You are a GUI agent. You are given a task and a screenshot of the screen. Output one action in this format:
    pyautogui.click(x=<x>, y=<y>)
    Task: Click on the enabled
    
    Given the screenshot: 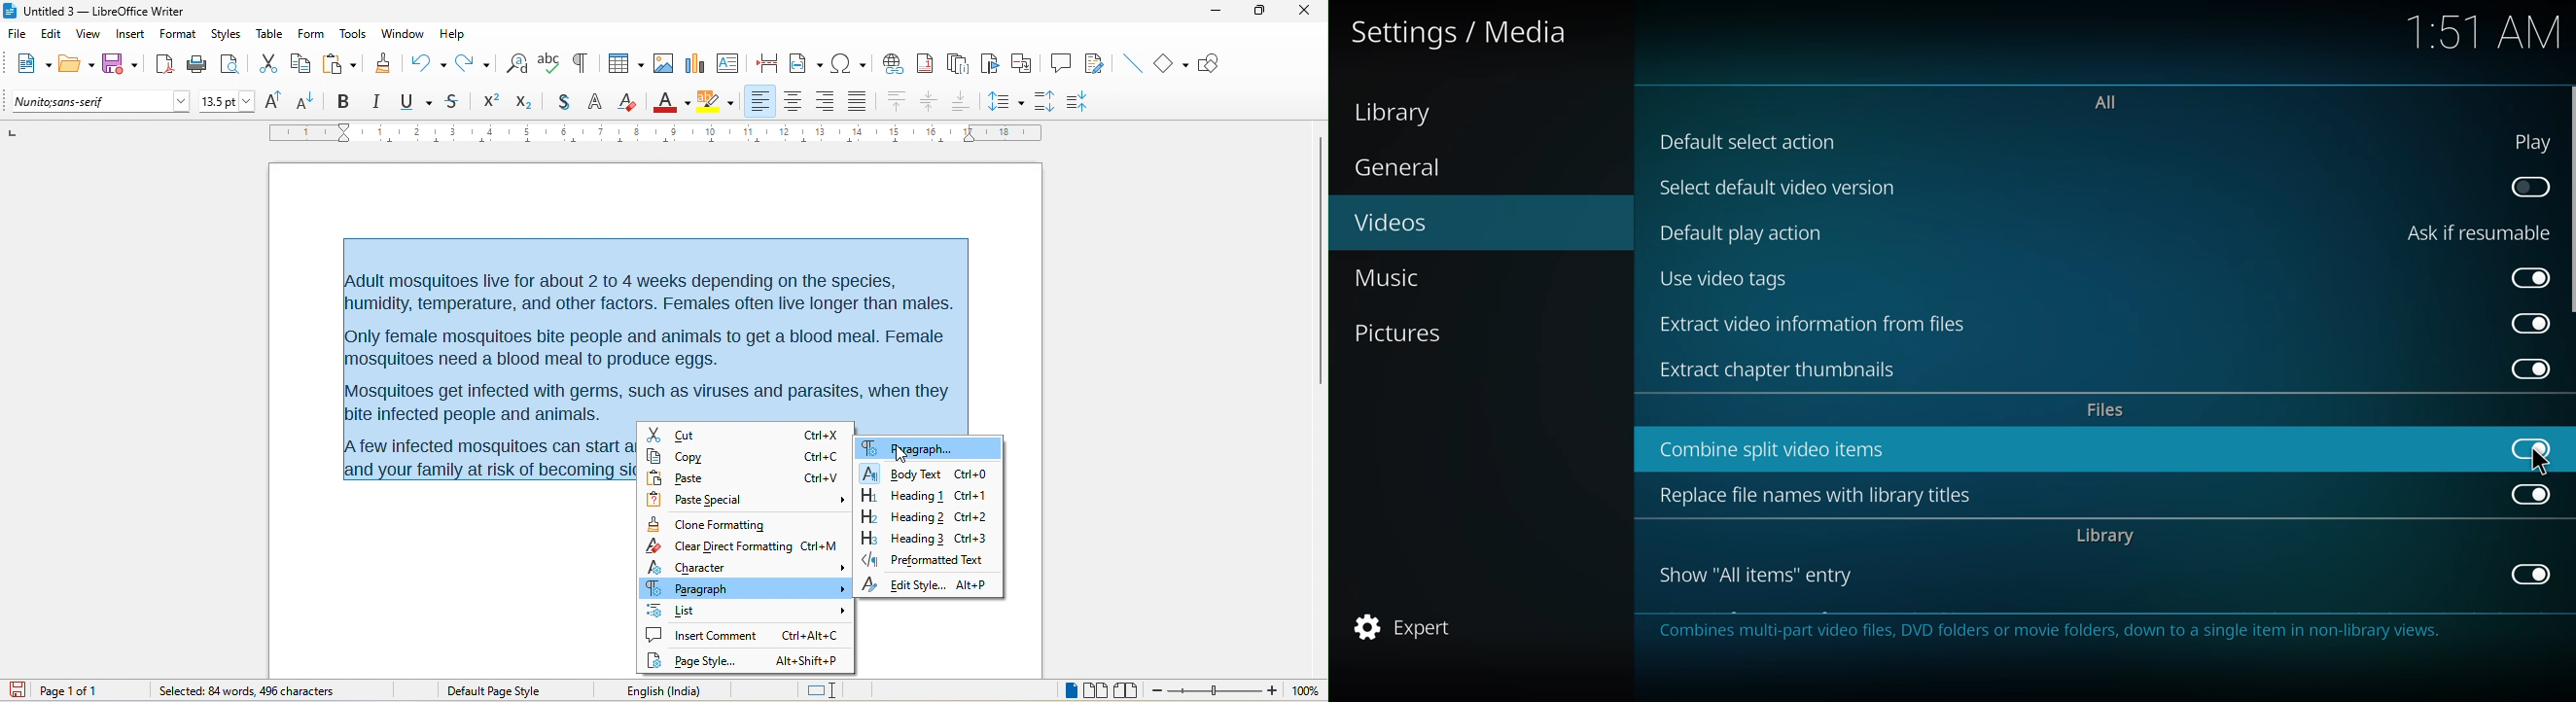 What is the action you would take?
    pyautogui.click(x=2528, y=323)
    